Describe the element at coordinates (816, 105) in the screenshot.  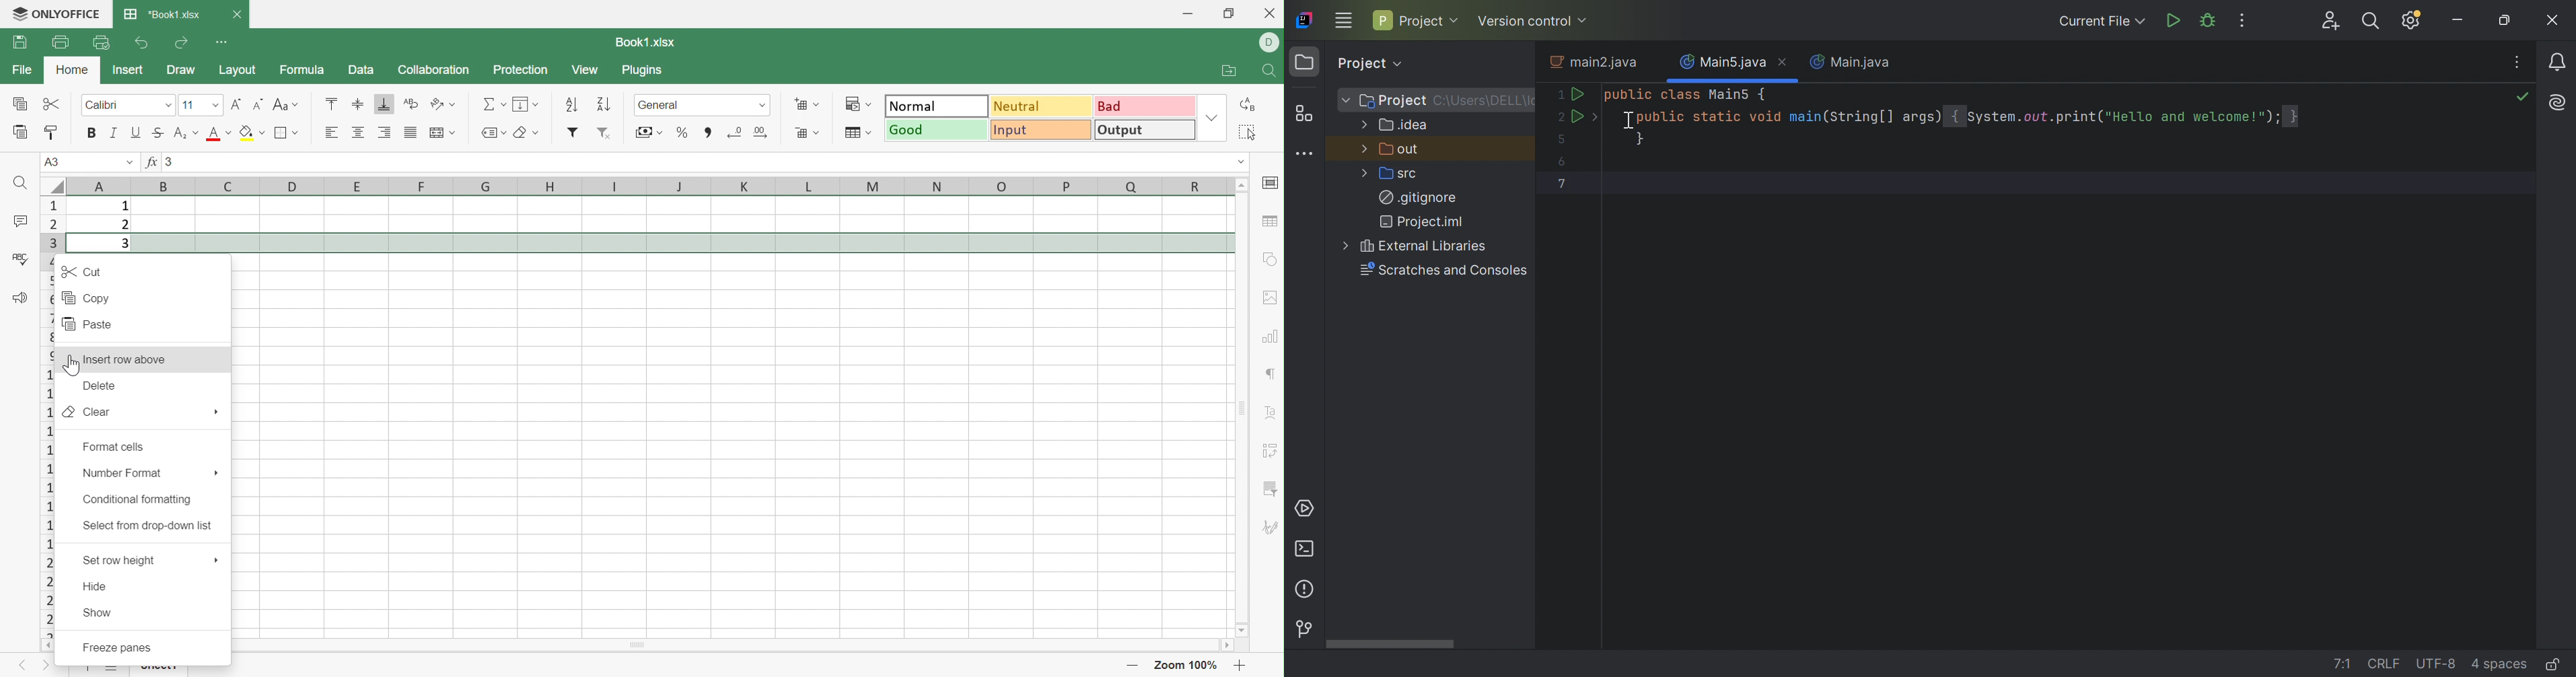
I see `Drop Down` at that location.